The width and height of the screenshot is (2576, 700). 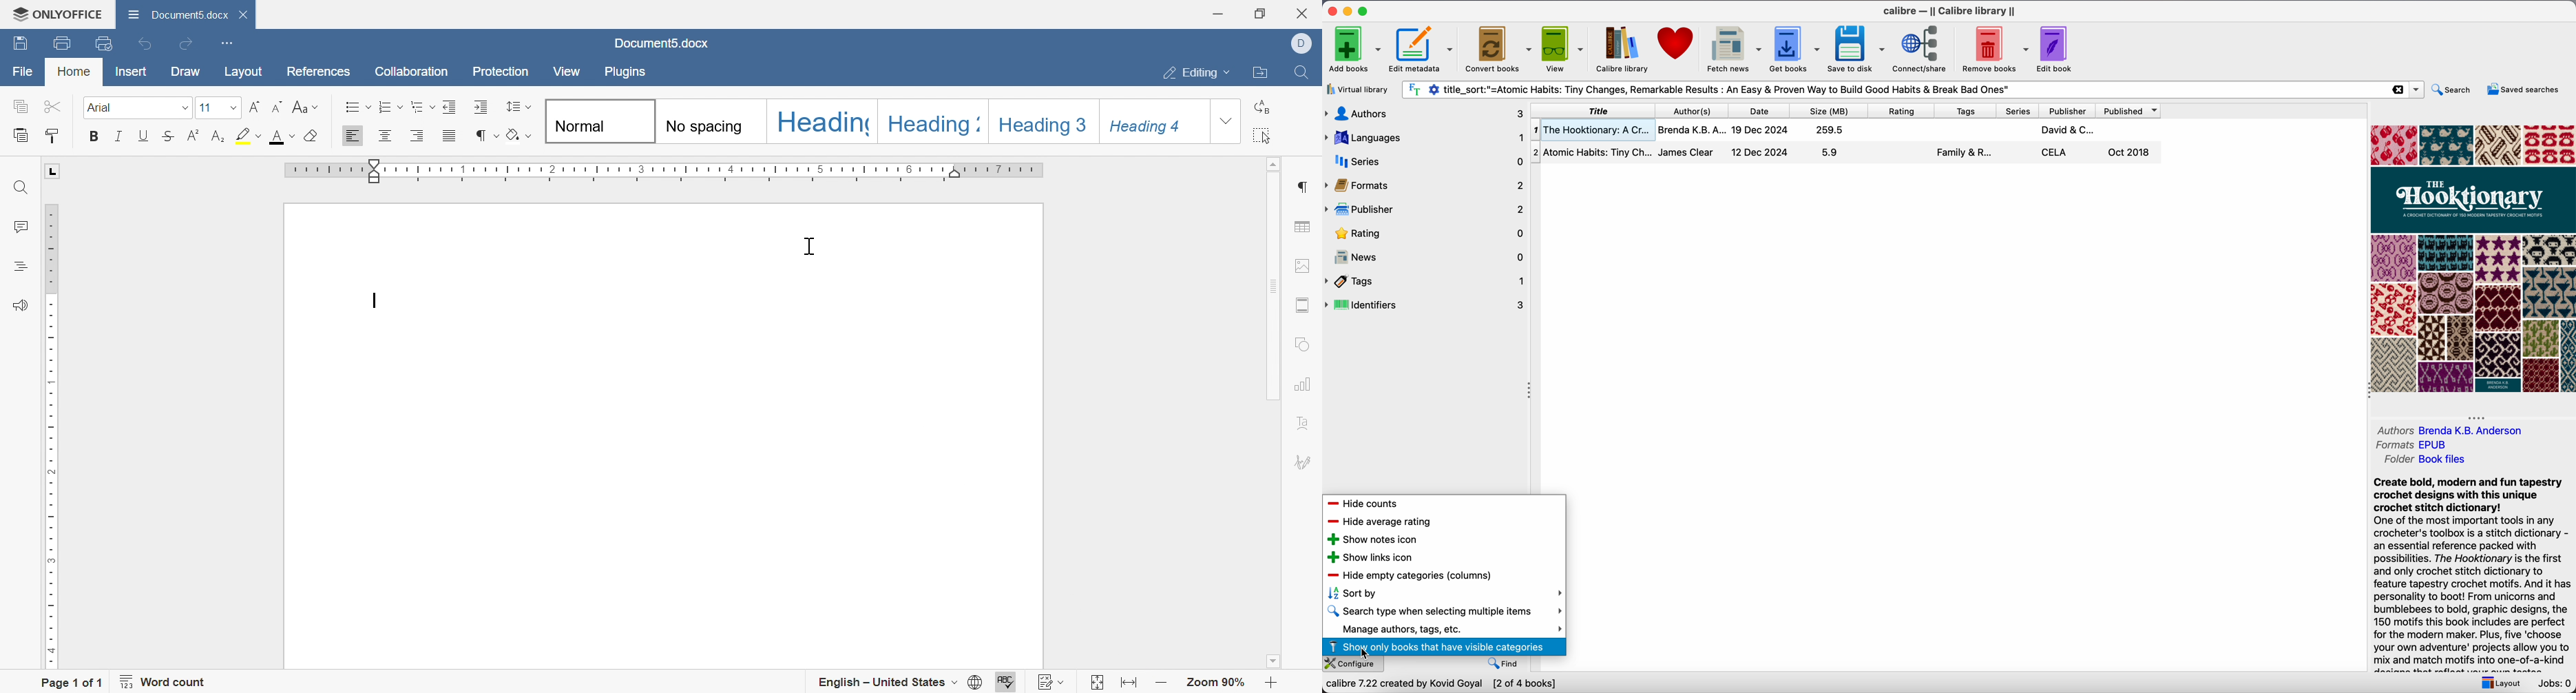 What do you see at coordinates (1426, 304) in the screenshot?
I see `identifiers` at bounding box center [1426, 304].